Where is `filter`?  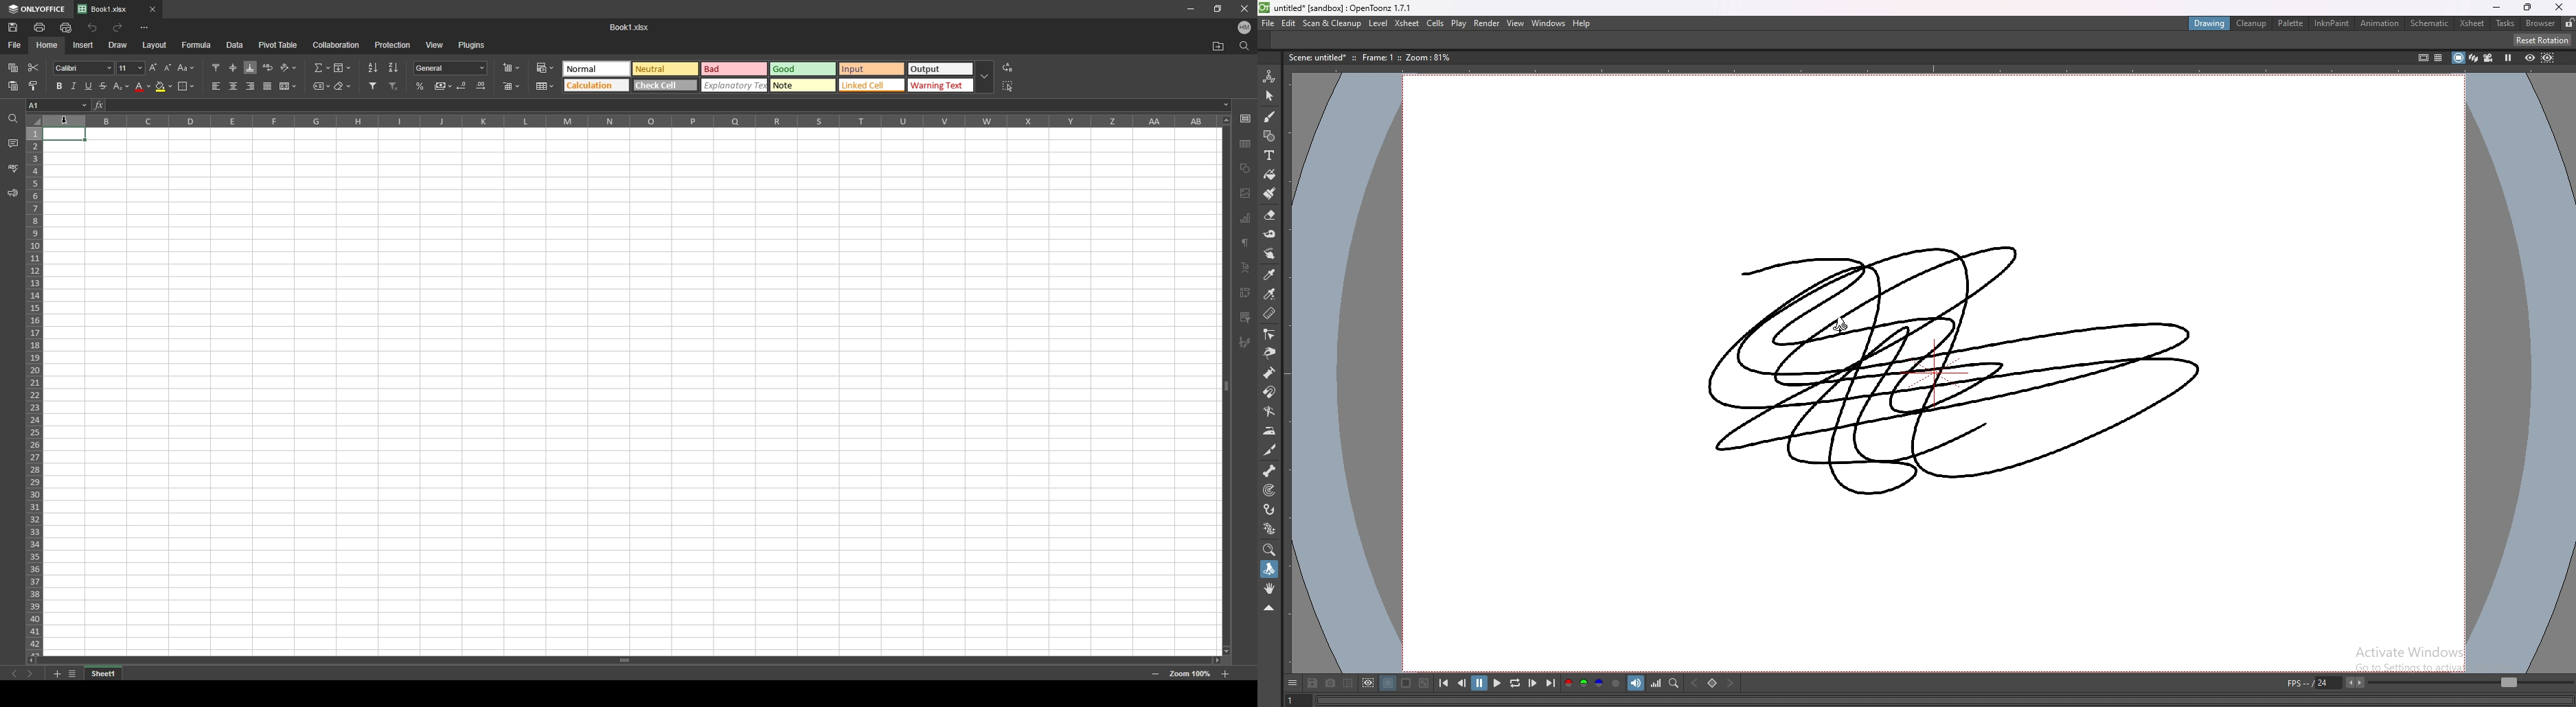 filter is located at coordinates (373, 86).